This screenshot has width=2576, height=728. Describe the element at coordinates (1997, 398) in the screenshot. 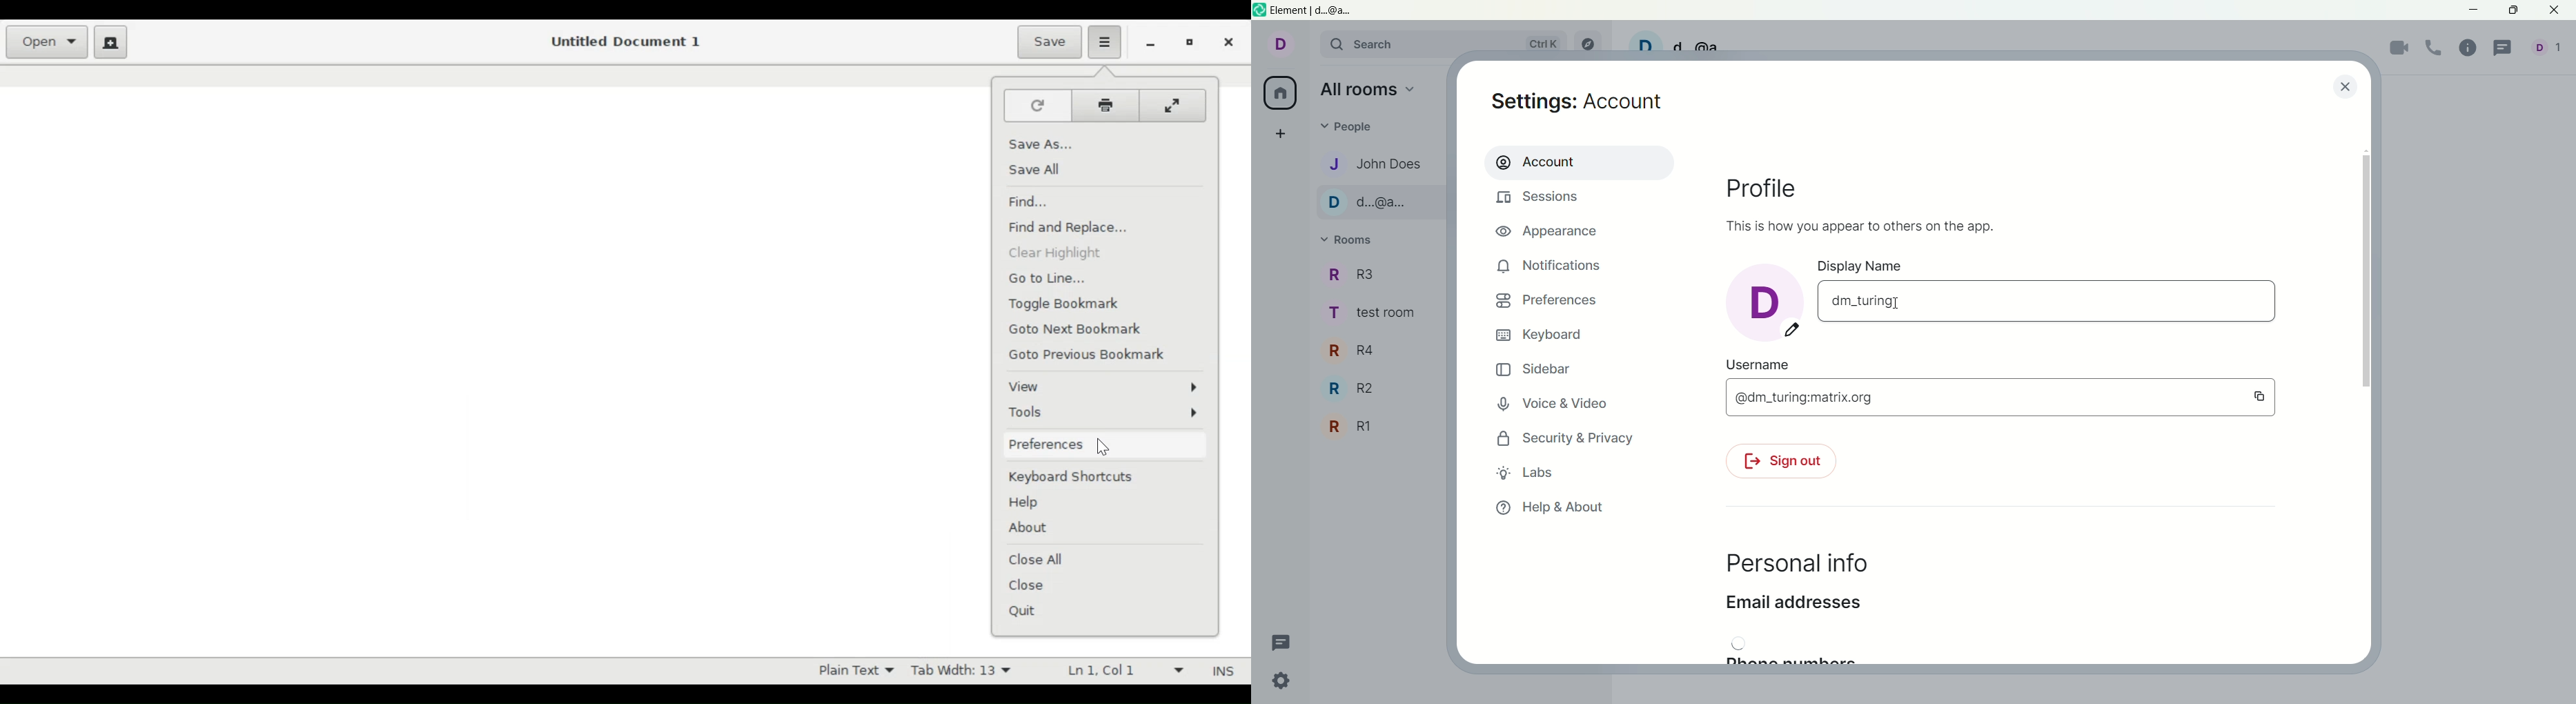

I see `(@dm_turing:matrix.org ©` at that location.